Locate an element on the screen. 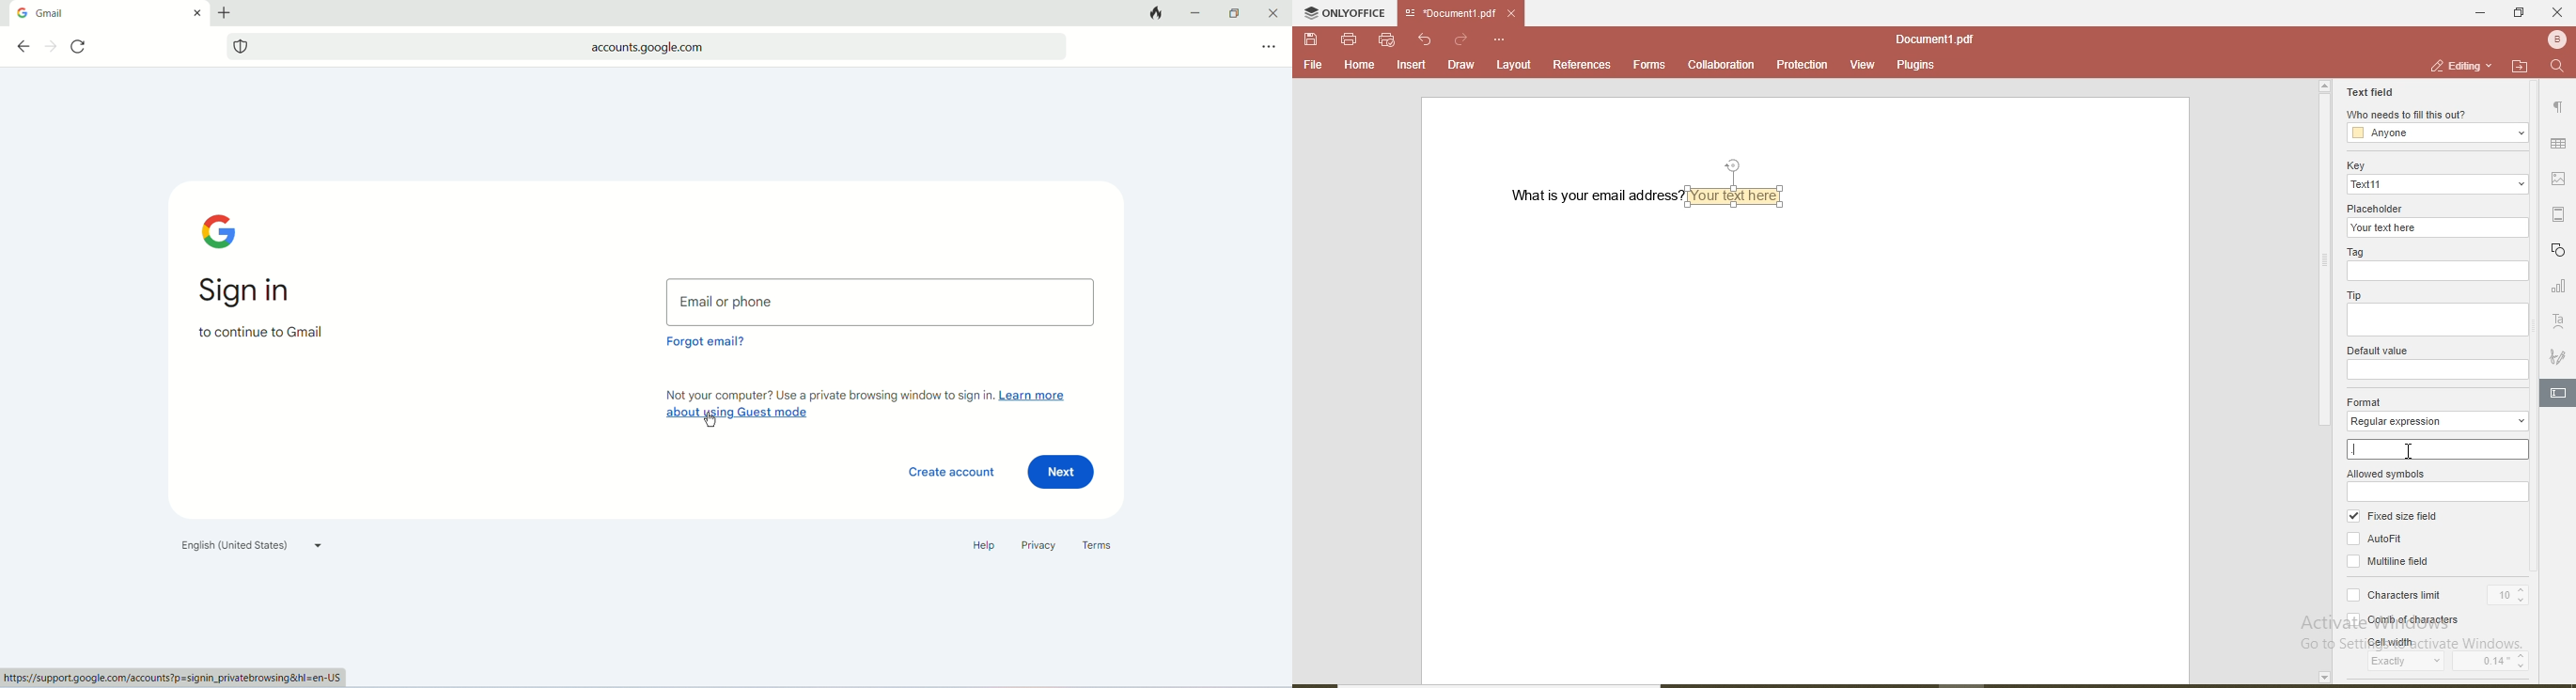 Image resolution: width=2576 pixels, height=700 pixels. plugins is located at coordinates (1914, 67).